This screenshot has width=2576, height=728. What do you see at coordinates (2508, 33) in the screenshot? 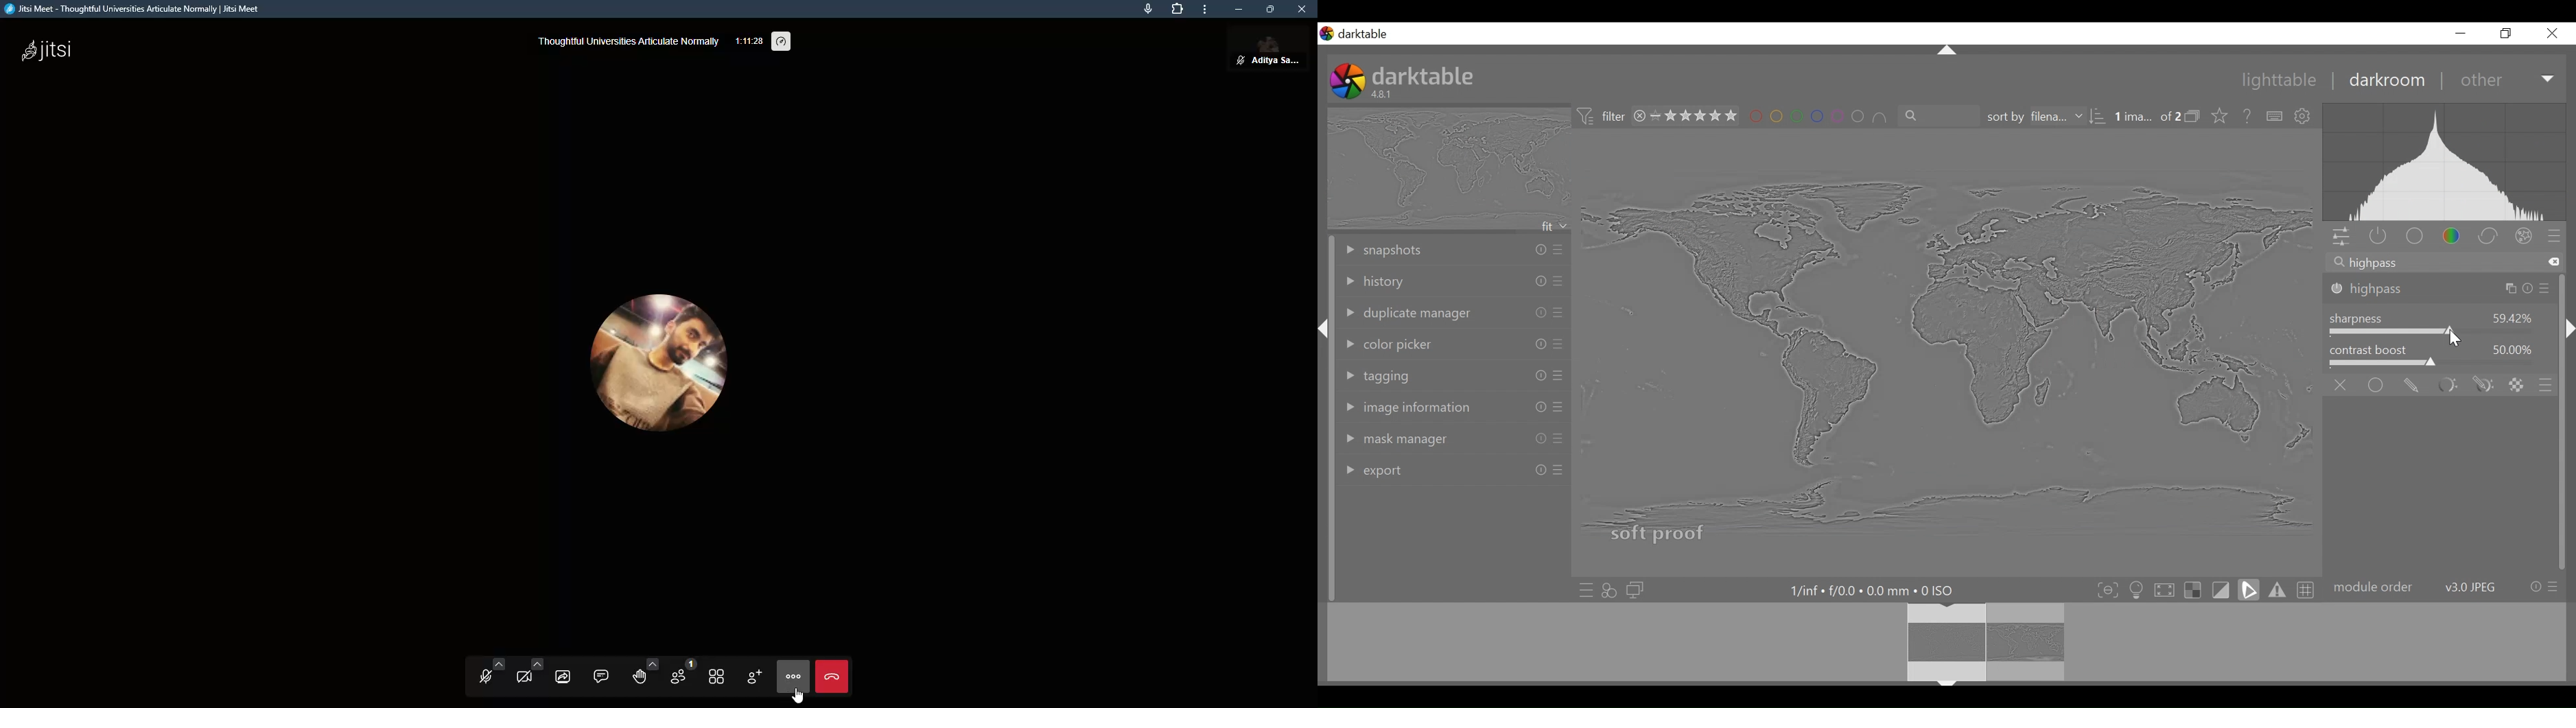
I see `restore` at bounding box center [2508, 33].